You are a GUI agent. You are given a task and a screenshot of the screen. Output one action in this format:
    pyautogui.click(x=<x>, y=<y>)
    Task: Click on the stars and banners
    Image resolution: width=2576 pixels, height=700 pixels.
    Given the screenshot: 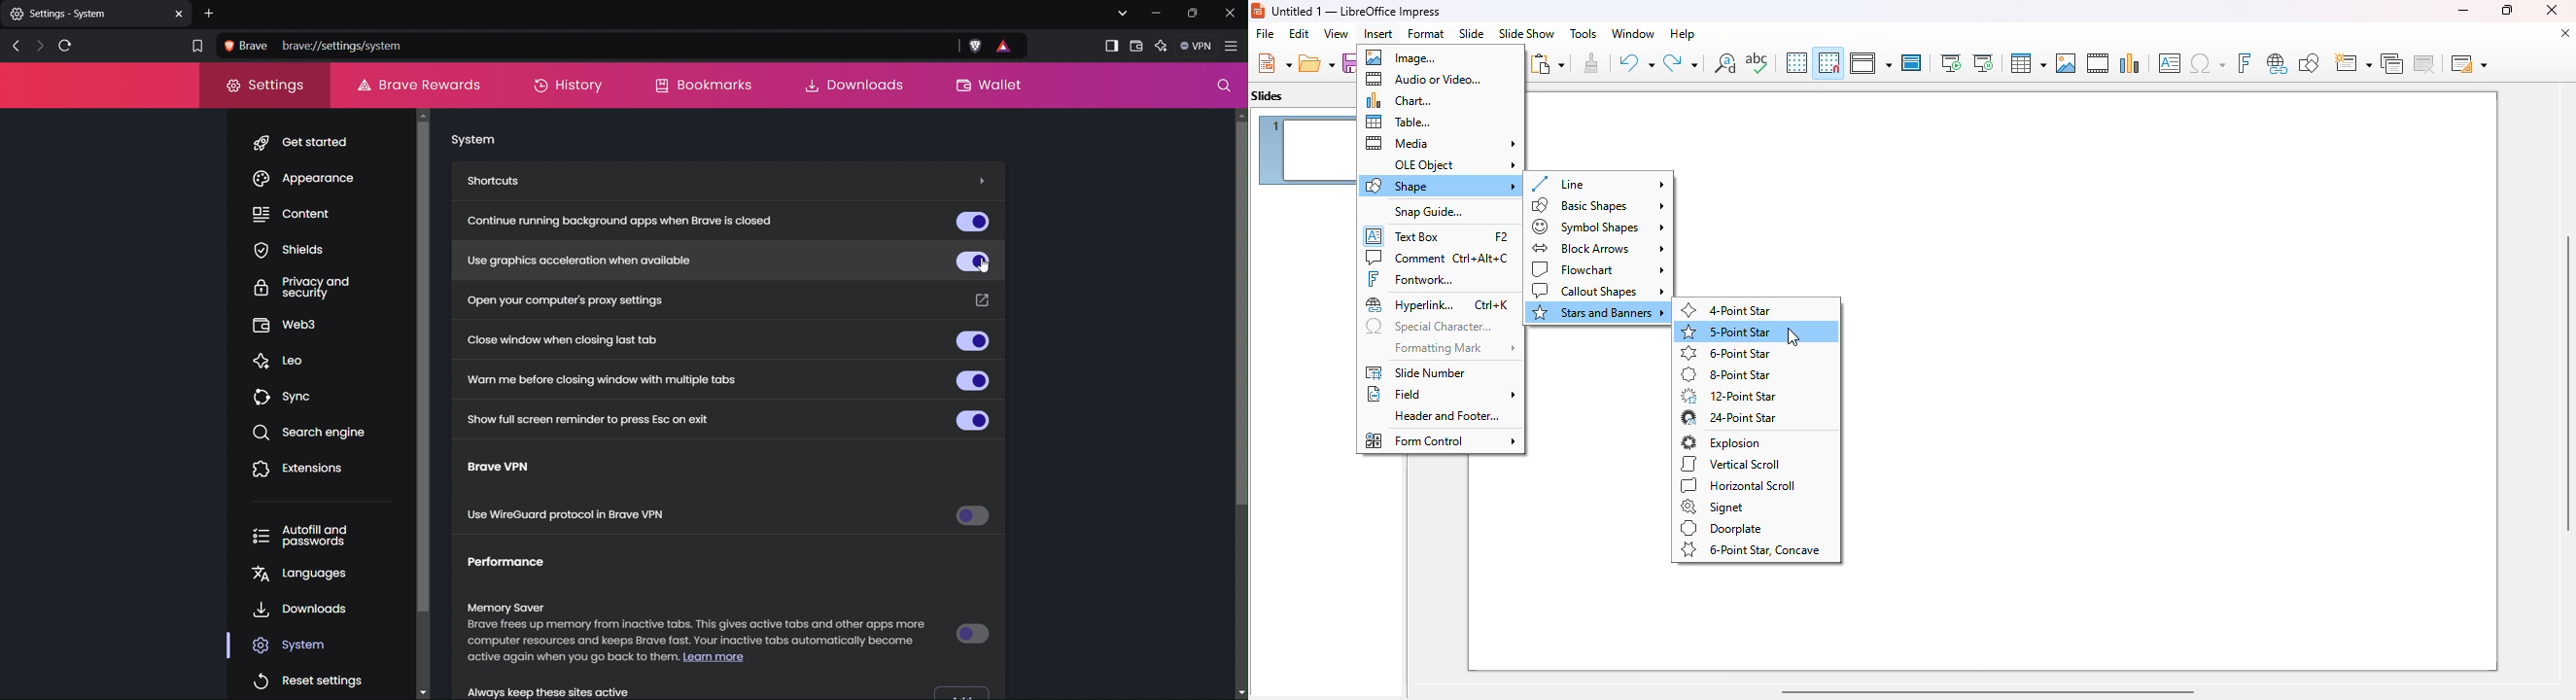 What is the action you would take?
    pyautogui.click(x=1599, y=313)
    